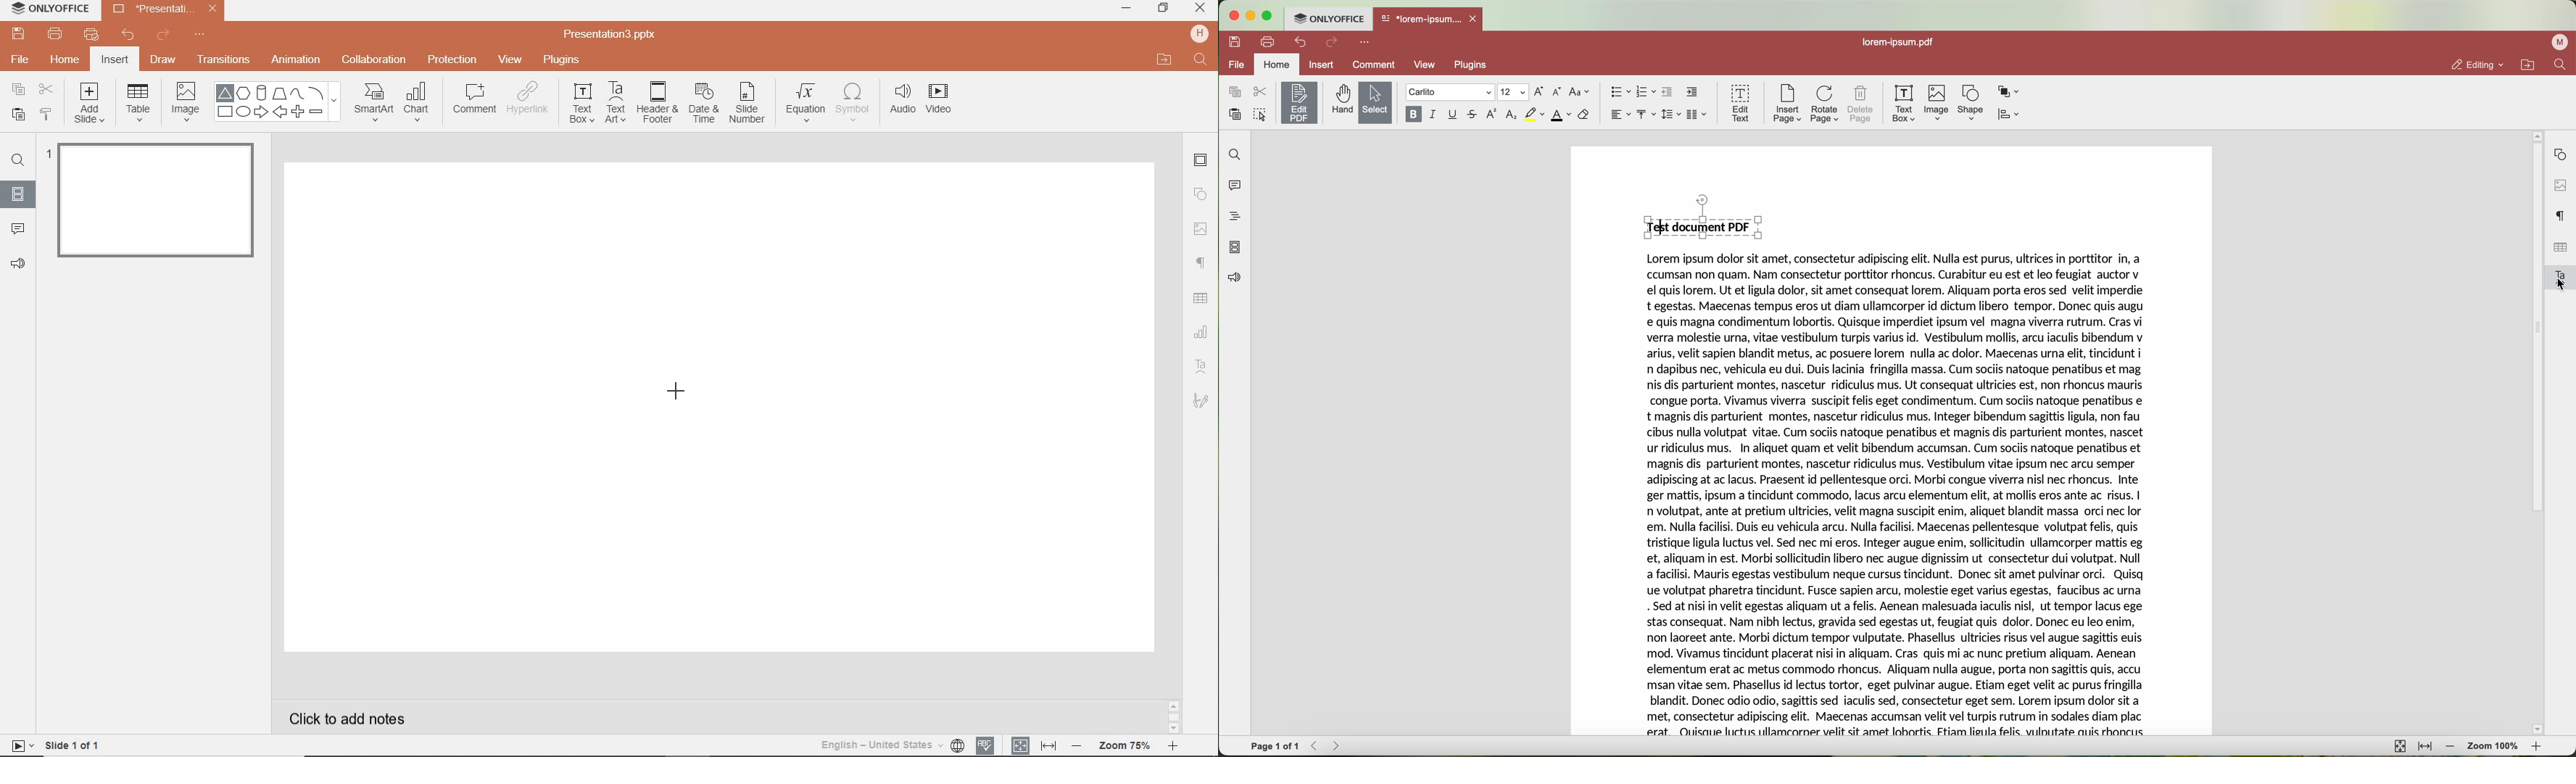 Image resolution: width=2576 pixels, height=784 pixels. I want to click on PLUGINS, so click(563, 59).